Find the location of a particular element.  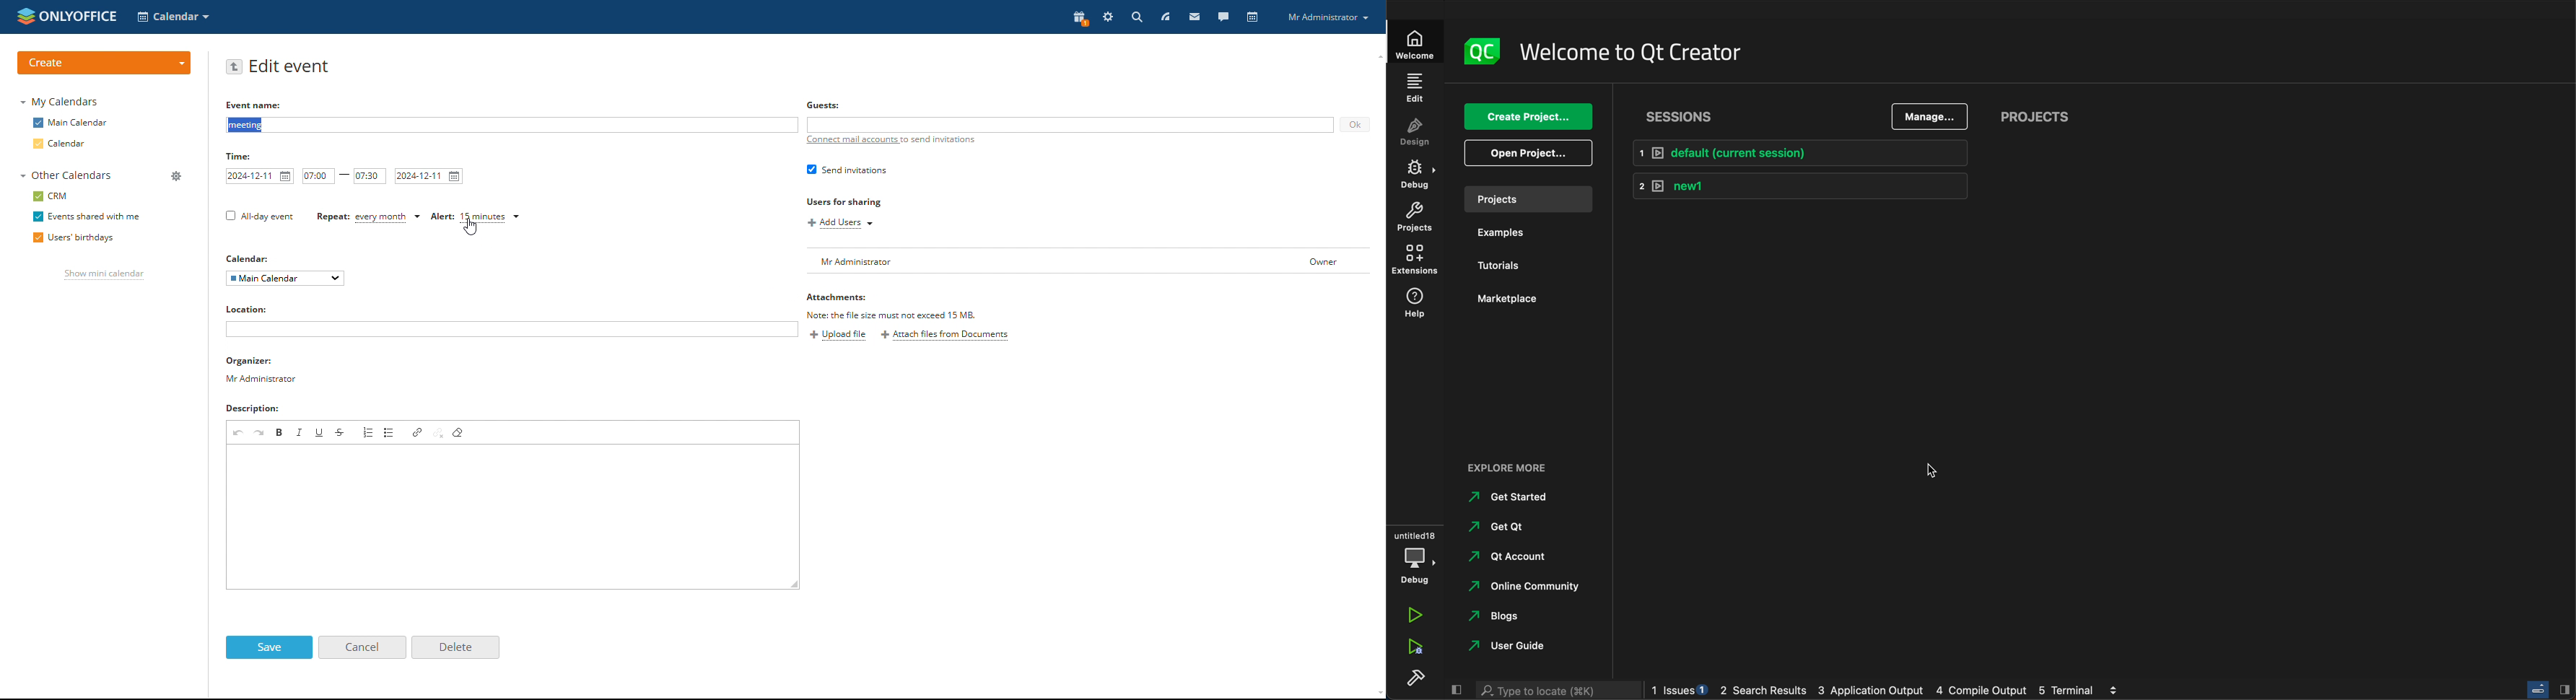

run debug is located at coordinates (1416, 647).